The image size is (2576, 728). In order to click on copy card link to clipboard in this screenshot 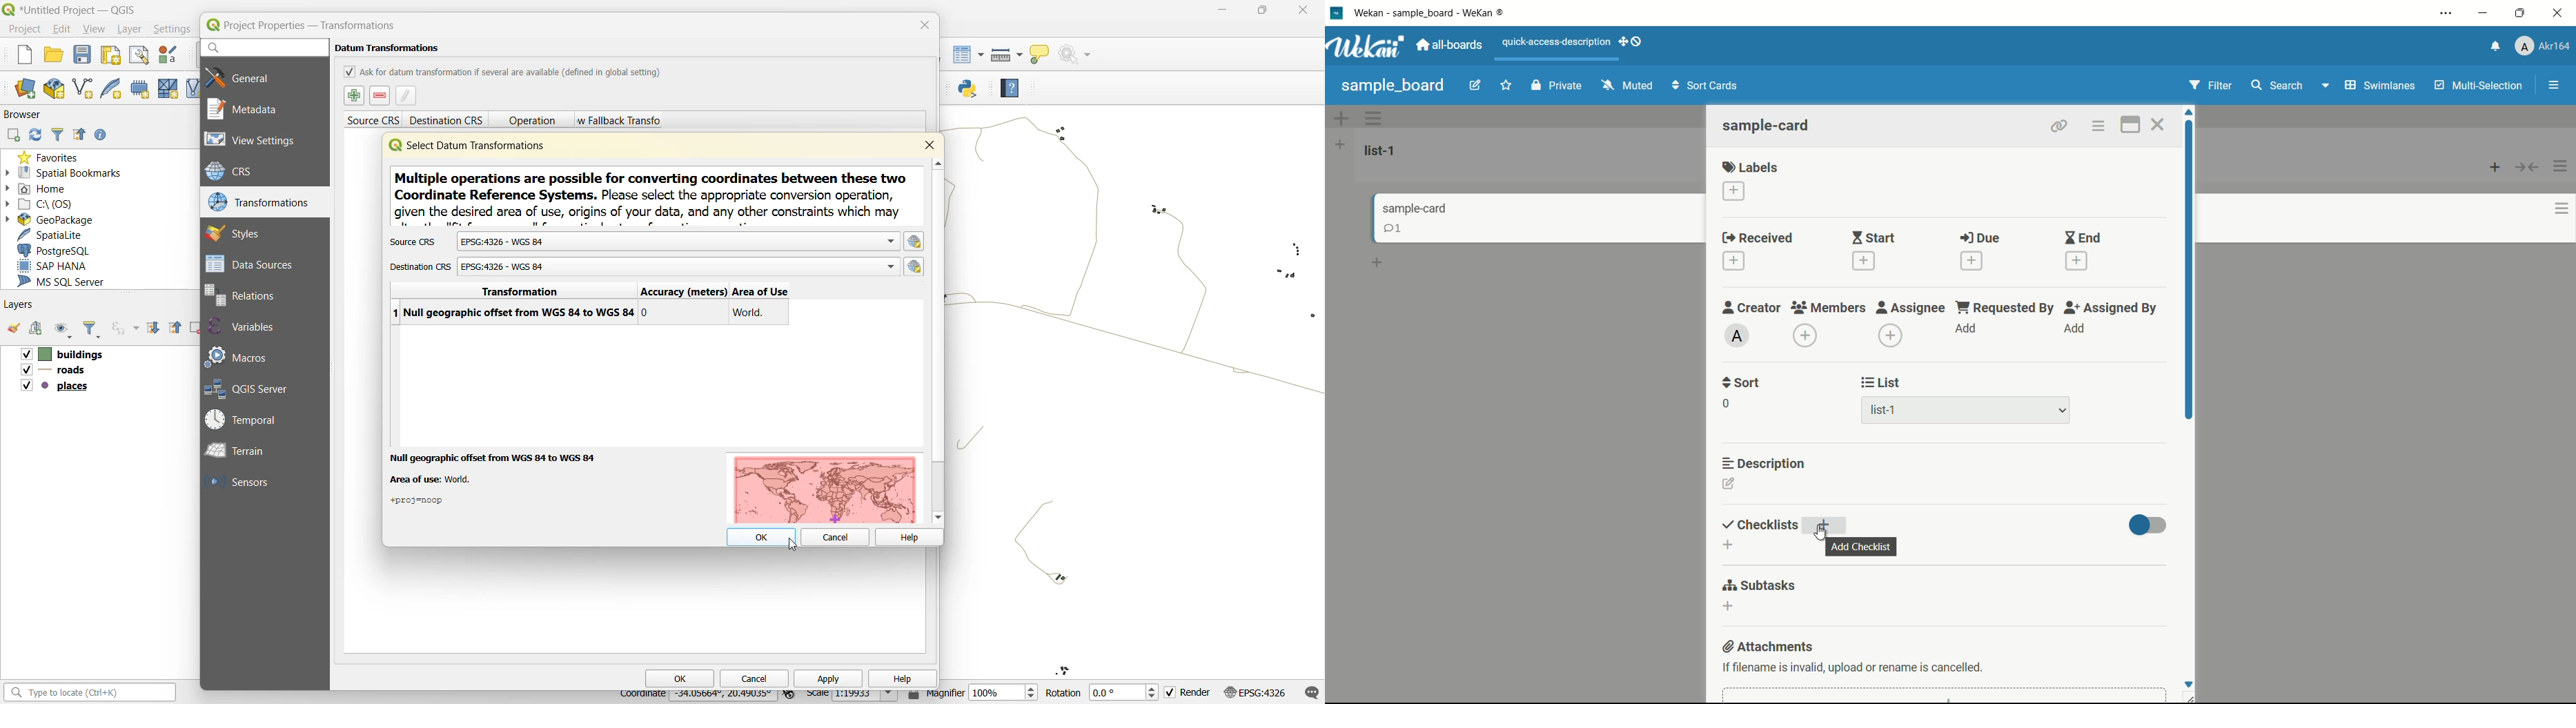, I will do `click(2059, 127)`.